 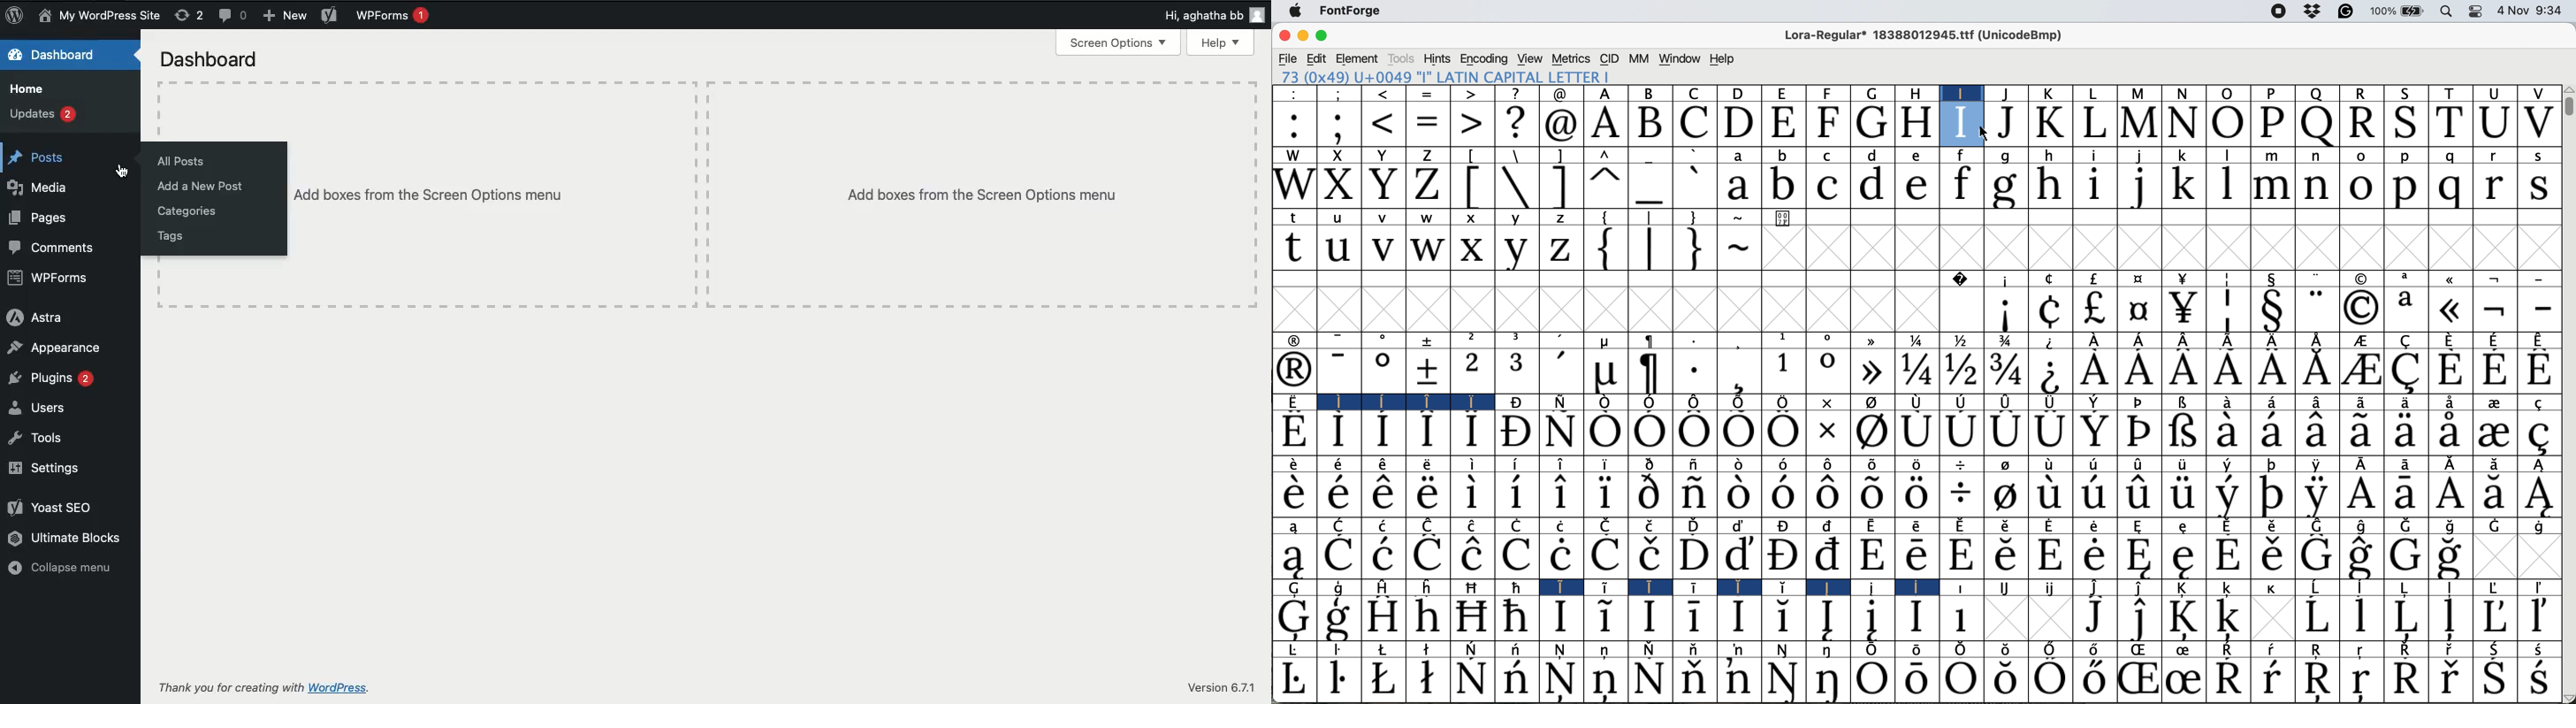 I want to click on i, so click(x=2097, y=186).